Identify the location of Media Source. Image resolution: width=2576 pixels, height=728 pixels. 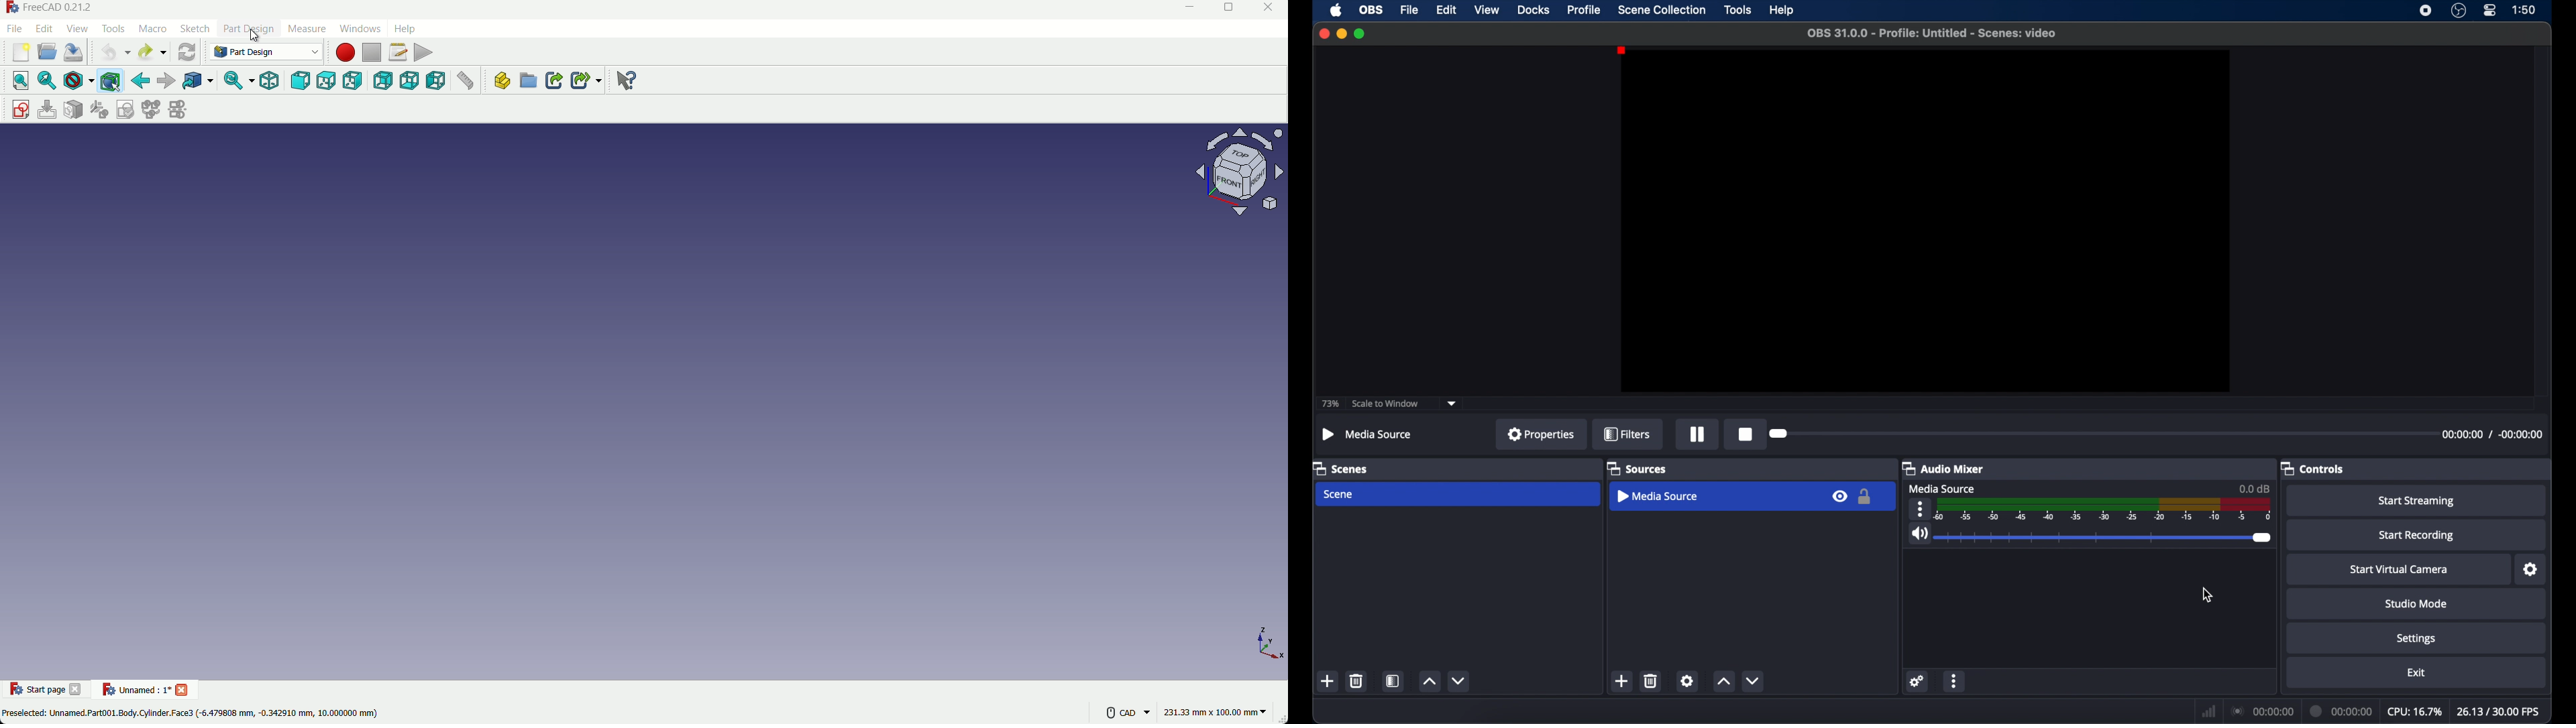
(1371, 435).